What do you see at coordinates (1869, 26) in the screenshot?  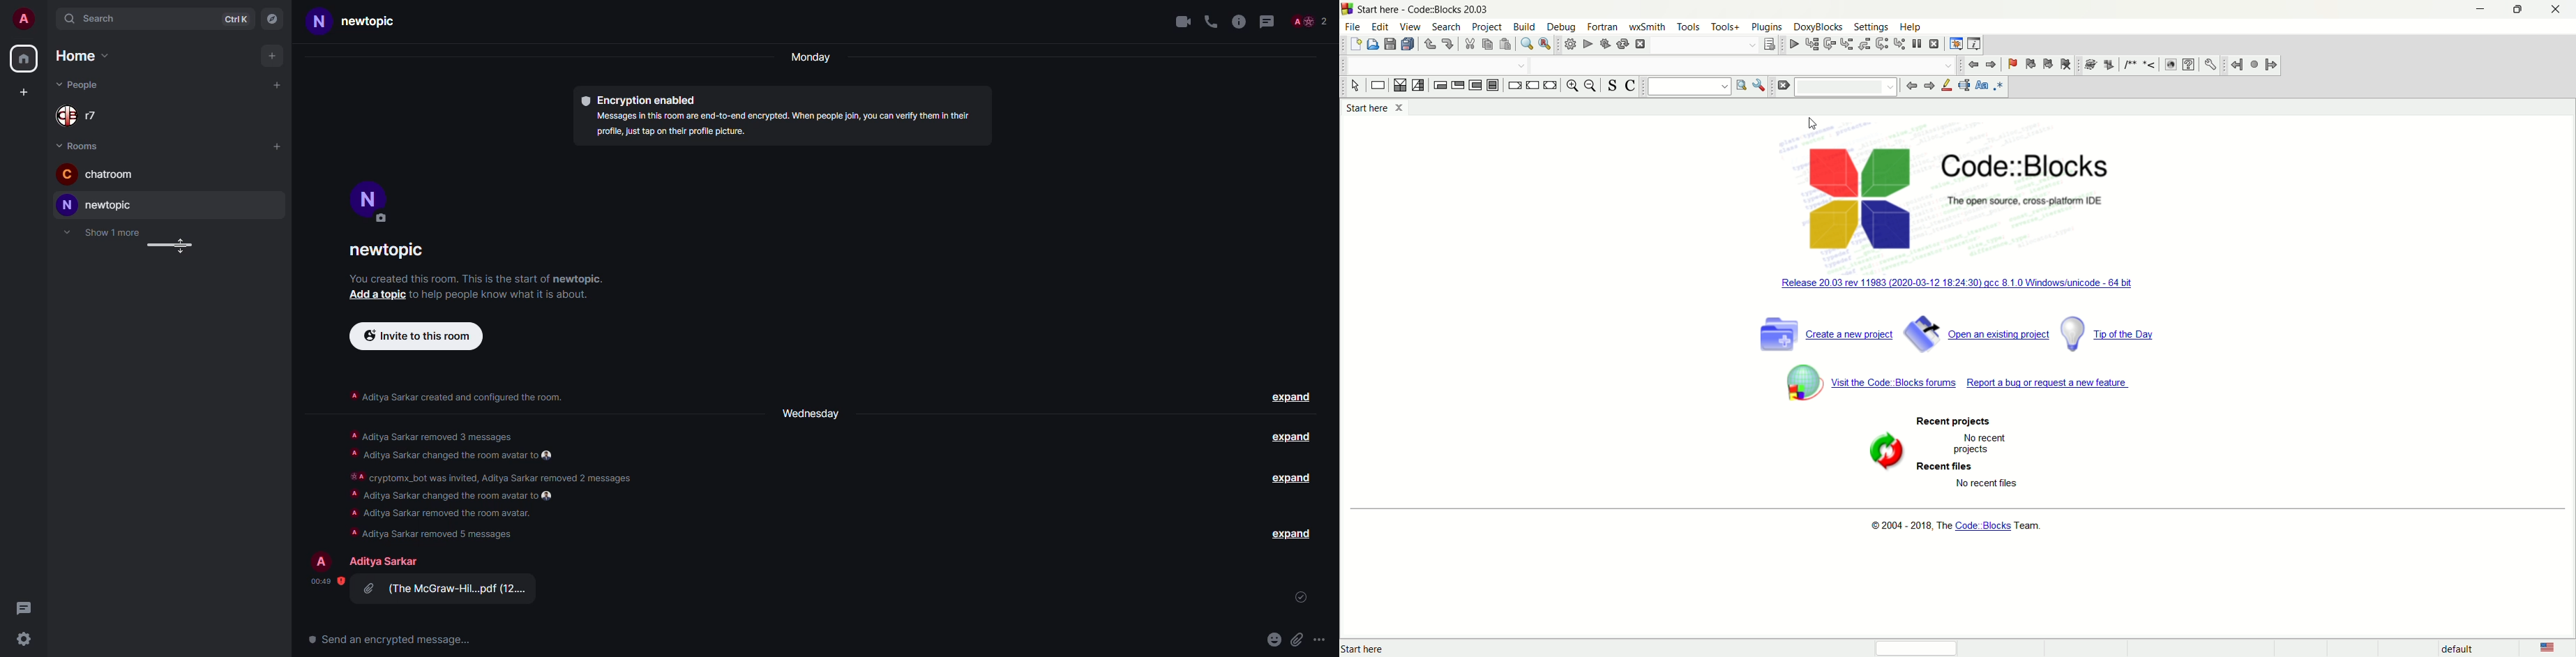 I see `settings` at bounding box center [1869, 26].